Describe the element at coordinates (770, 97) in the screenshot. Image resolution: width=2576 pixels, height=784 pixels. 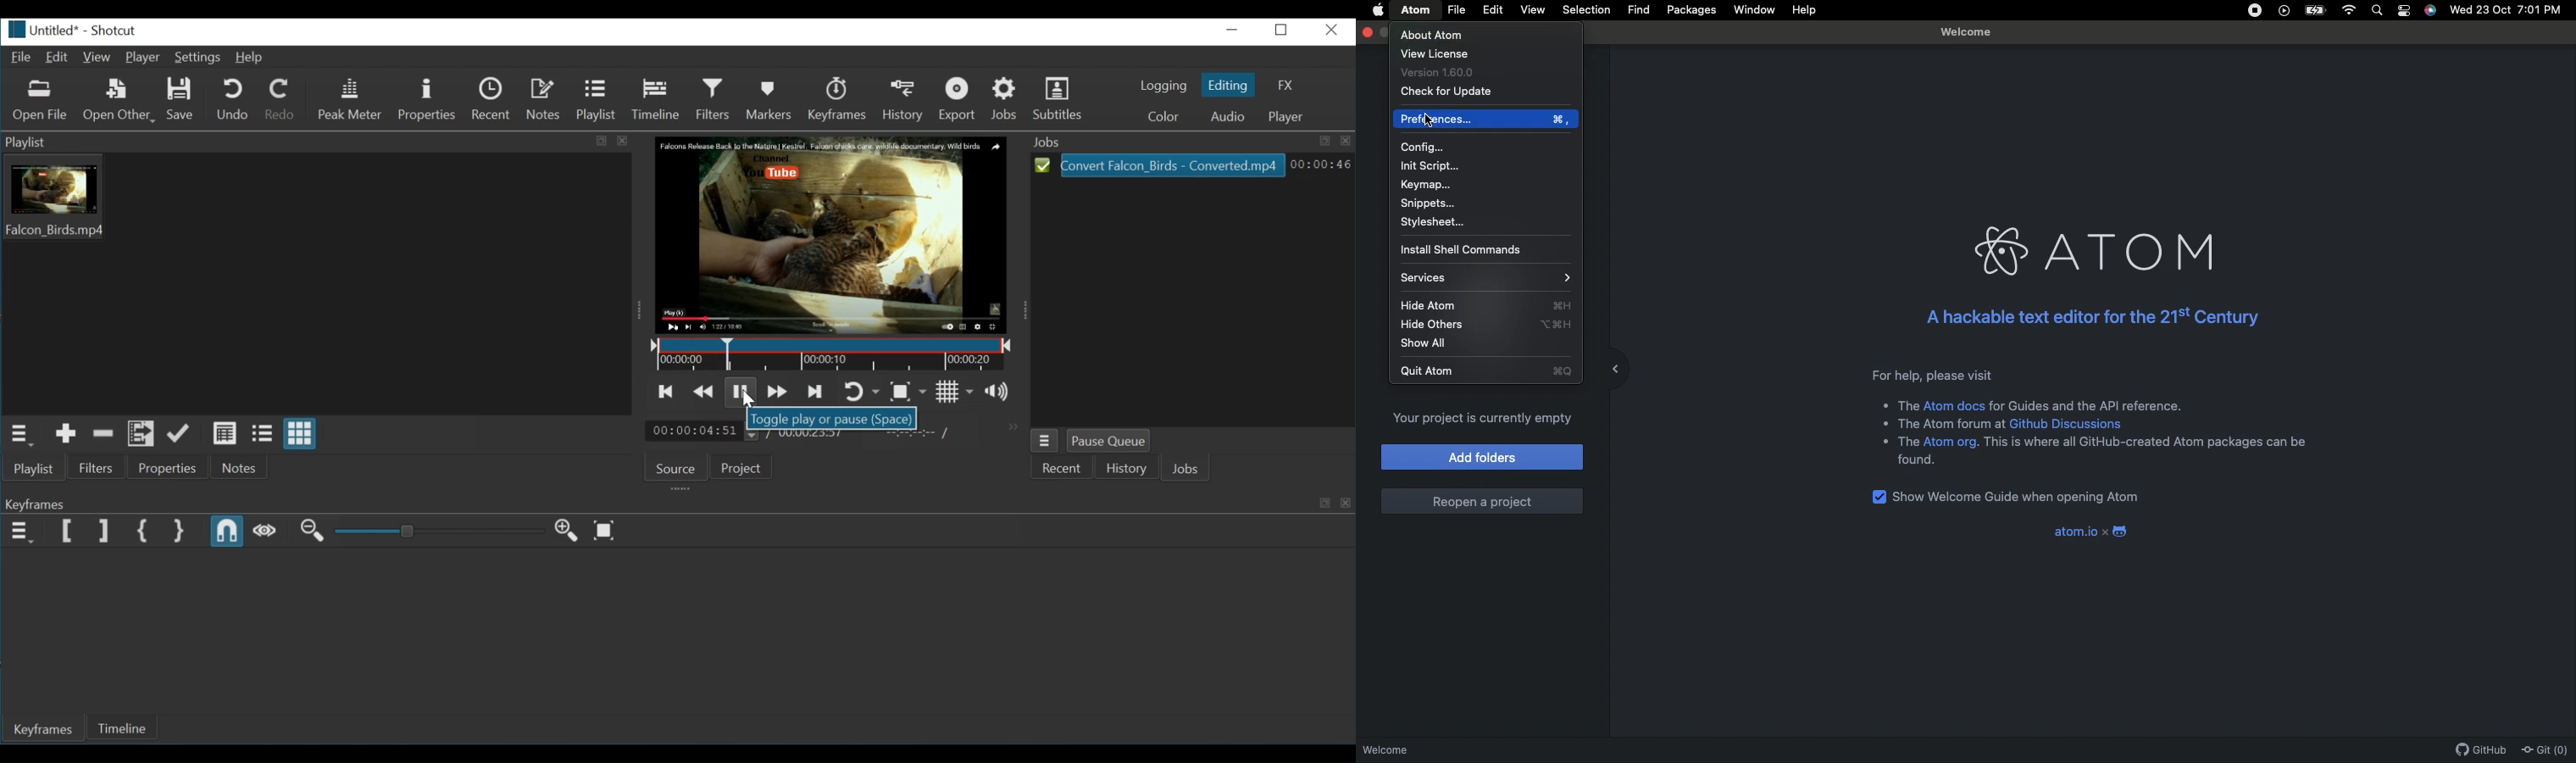
I see `Markers` at that location.